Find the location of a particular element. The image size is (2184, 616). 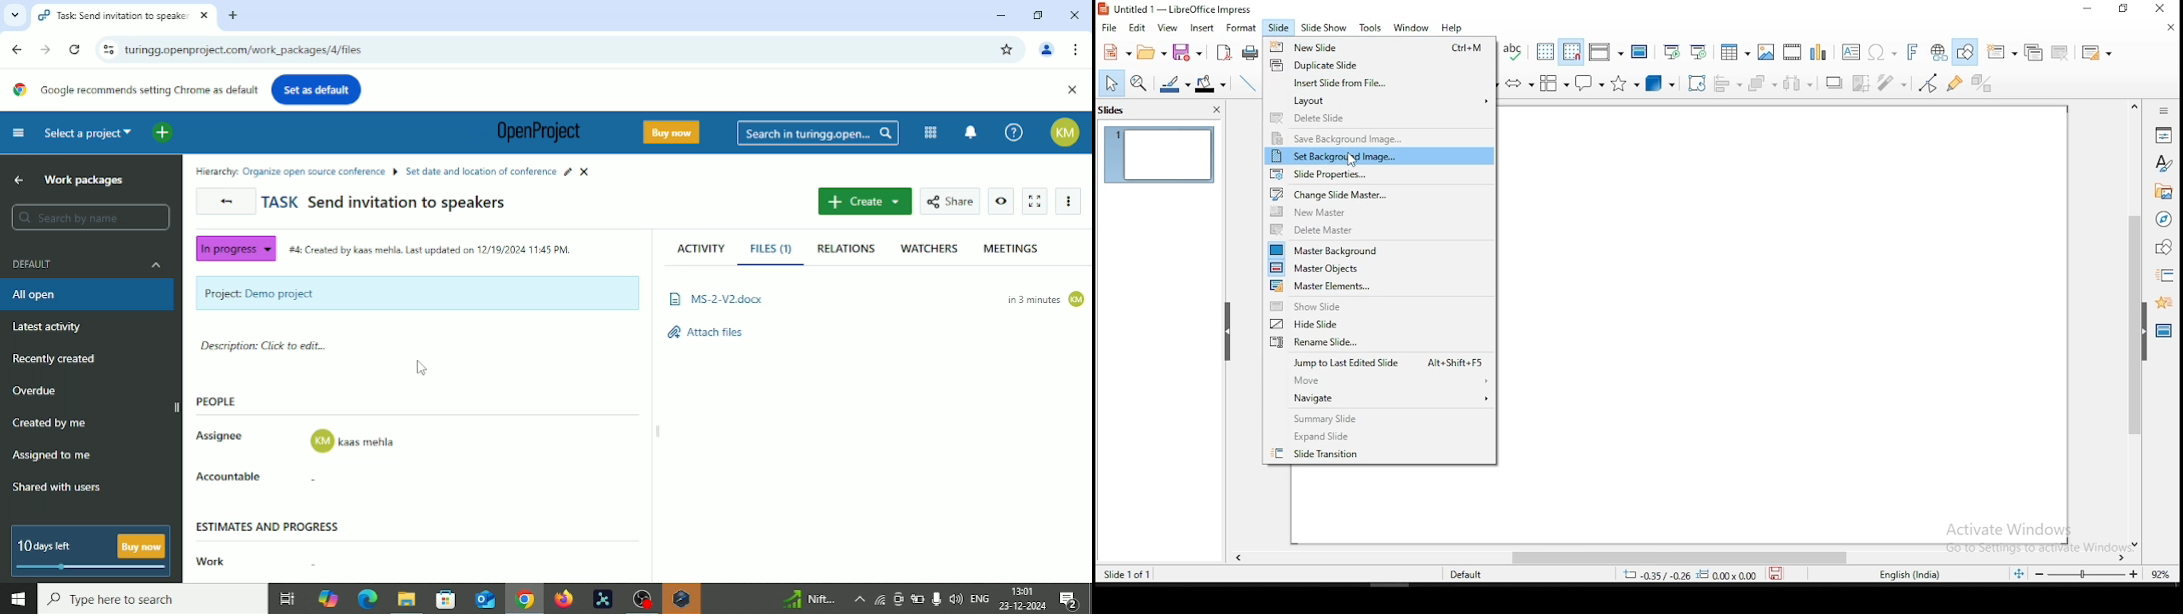

save background image is located at coordinates (1379, 138).